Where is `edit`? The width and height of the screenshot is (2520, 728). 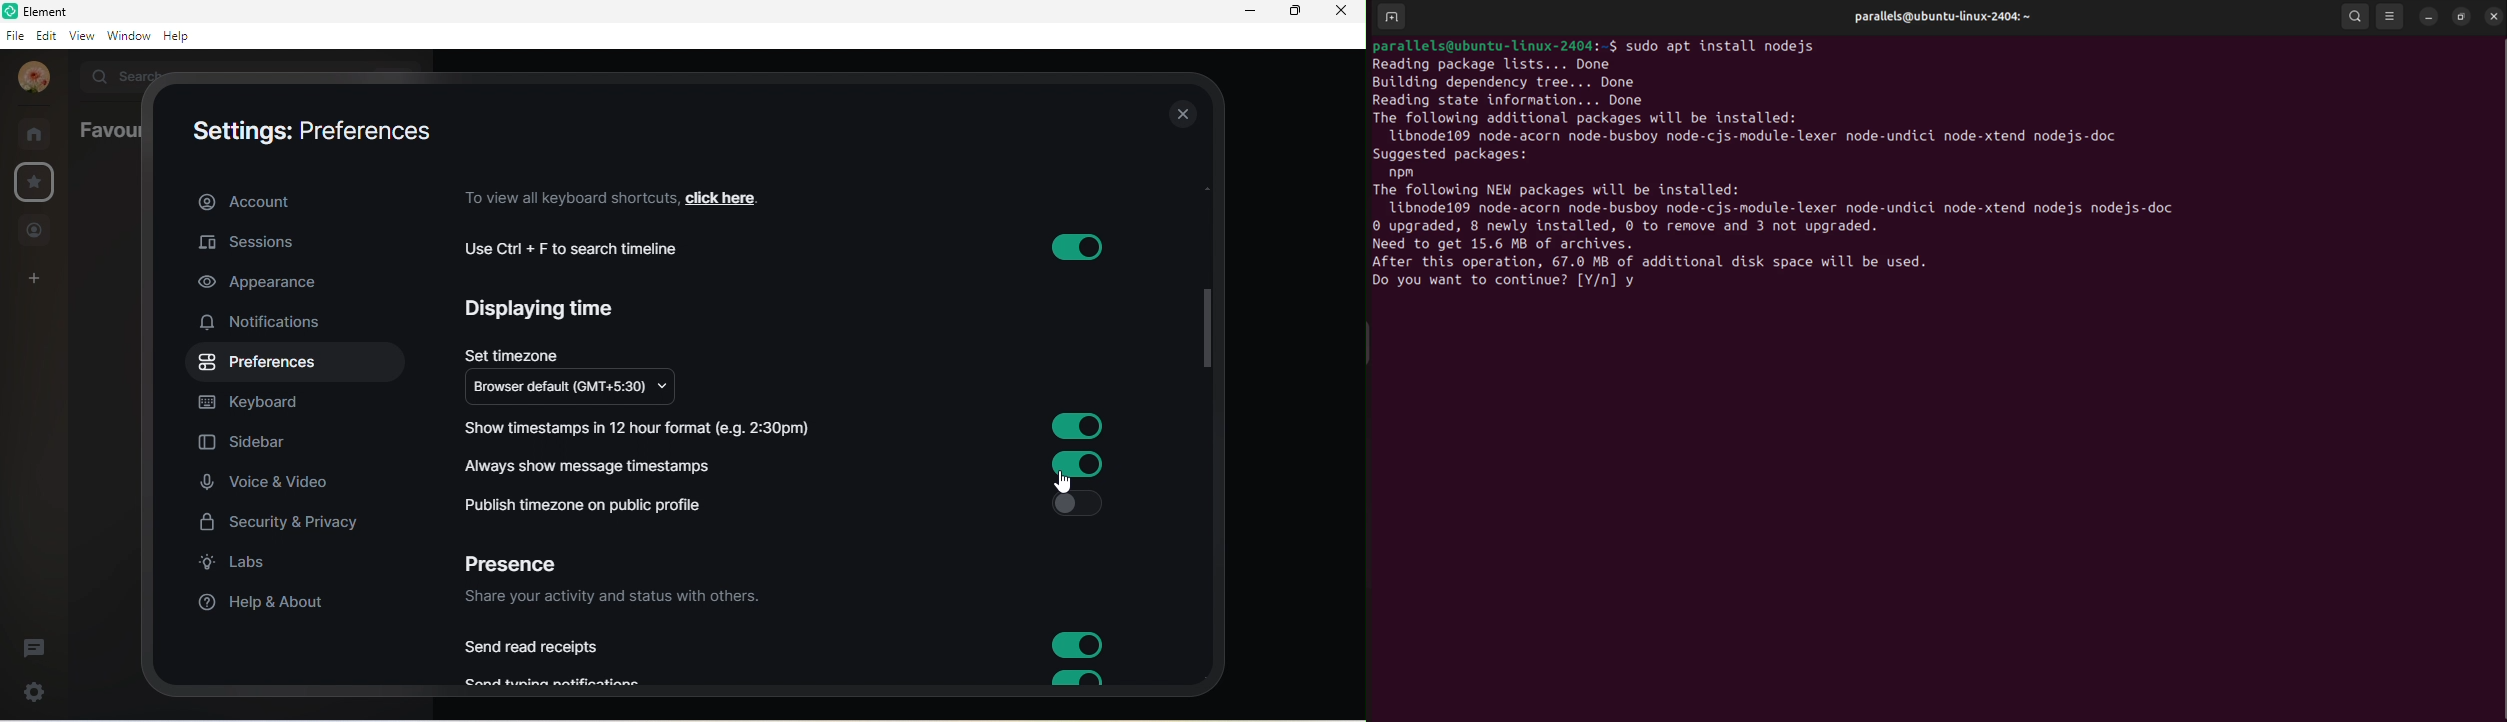 edit is located at coordinates (44, 35).